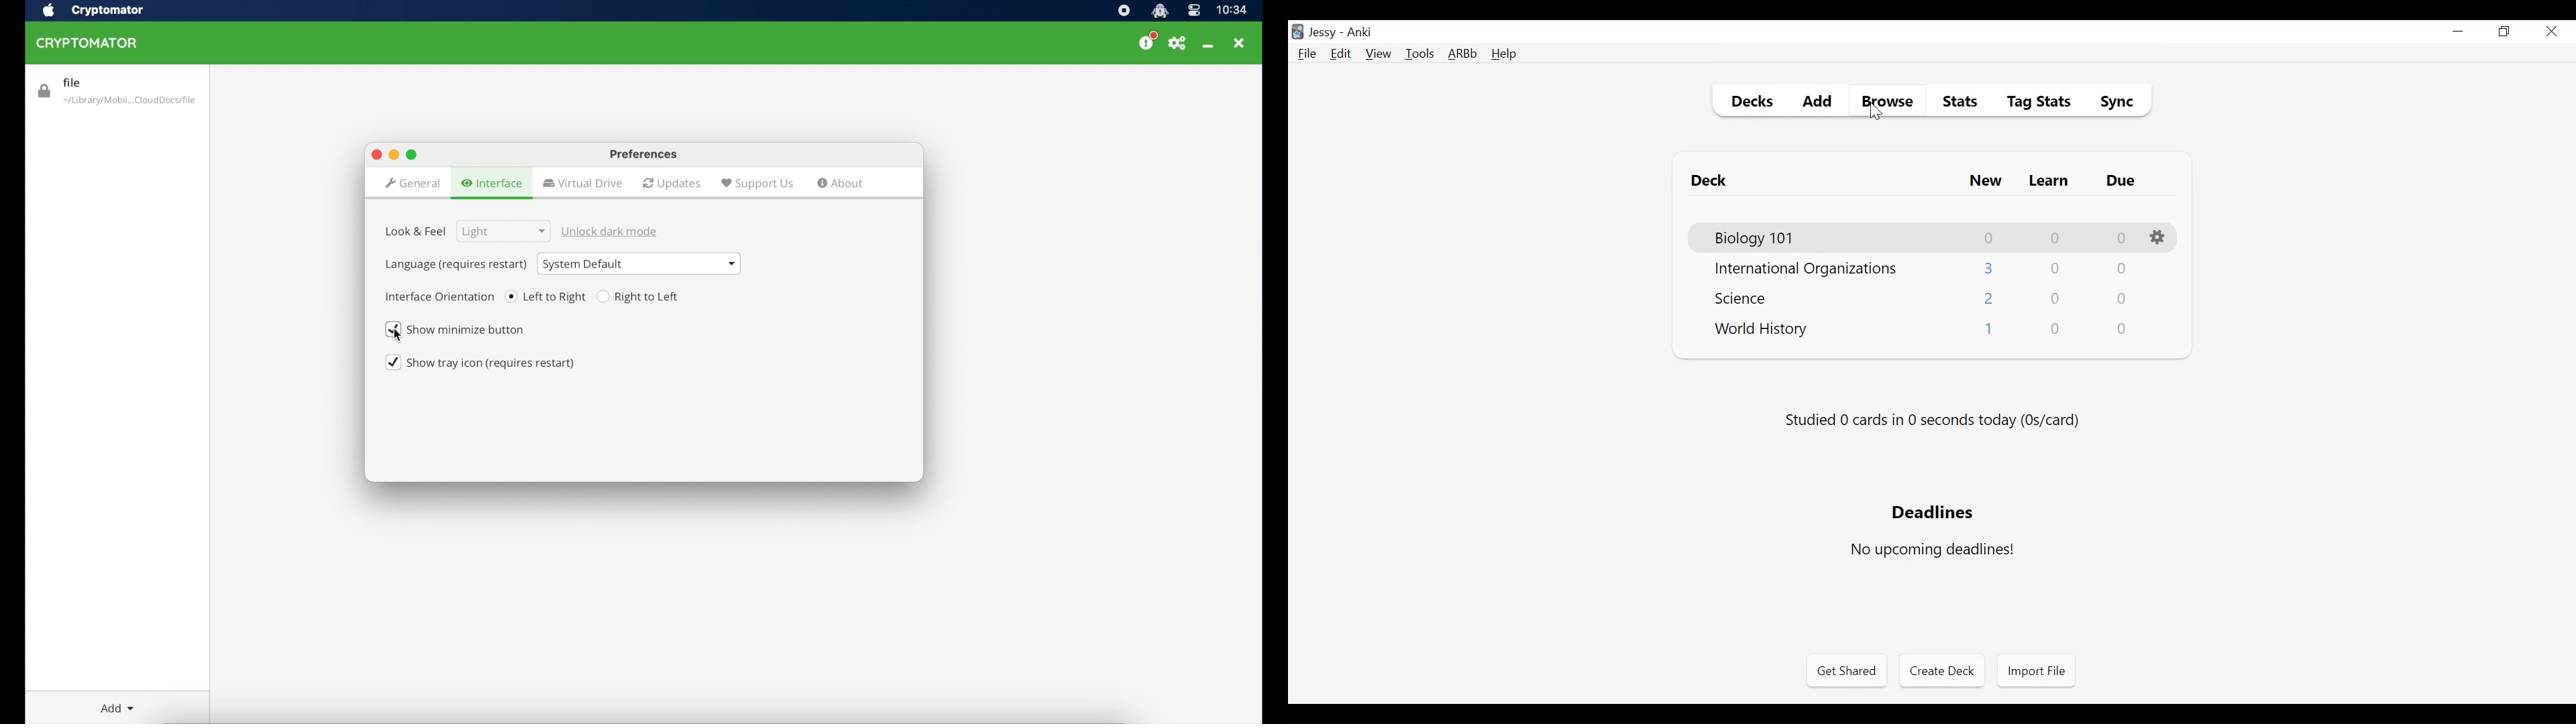 The image size is (2576, 728). I want to click on User Nmae, so click(1325, 33).